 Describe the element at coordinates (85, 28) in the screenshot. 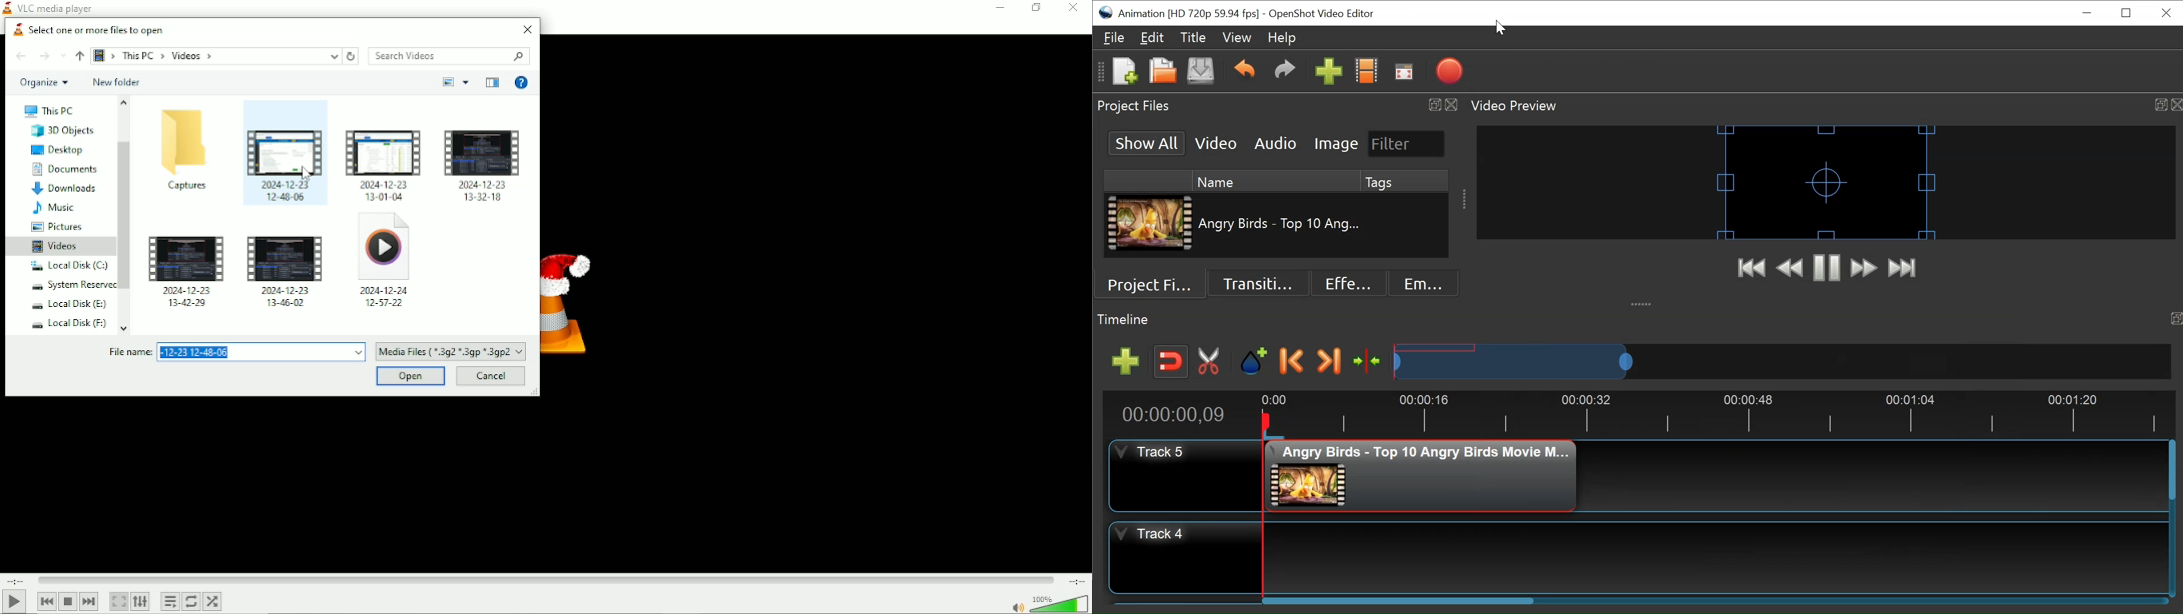

I see `Select one or more files to open` at that location.